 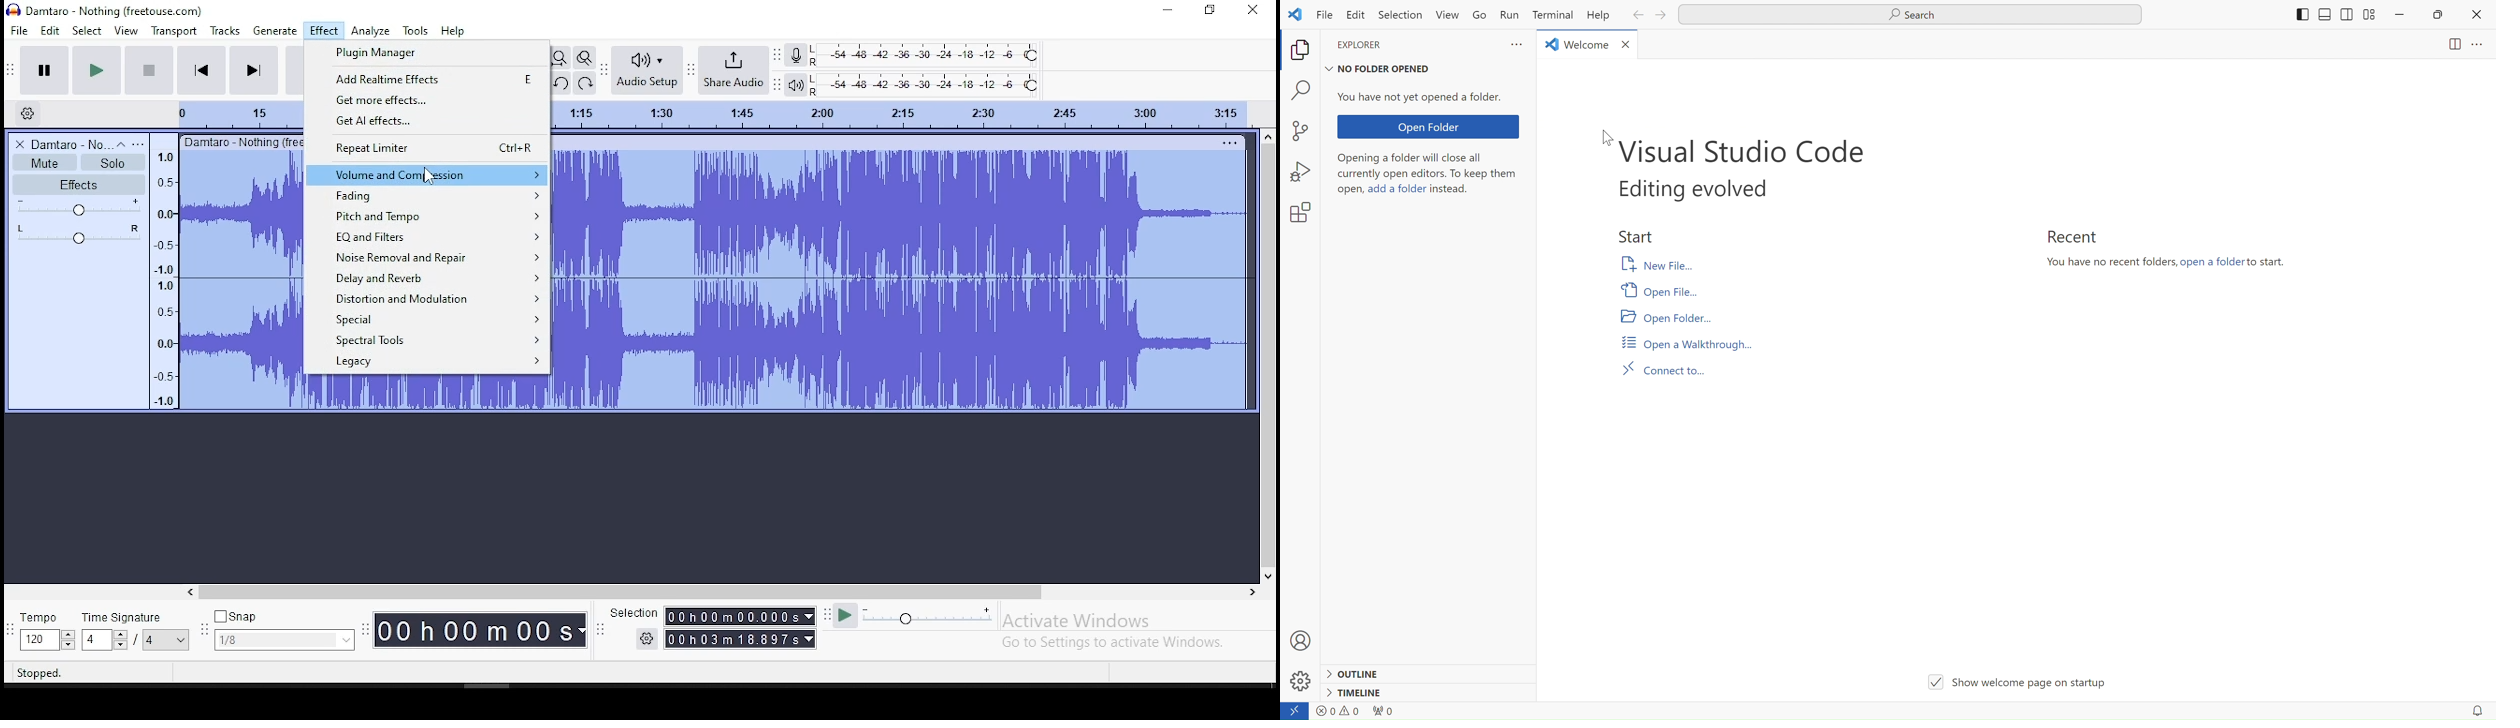 I want to click on edit, so click(x=50, y=30).